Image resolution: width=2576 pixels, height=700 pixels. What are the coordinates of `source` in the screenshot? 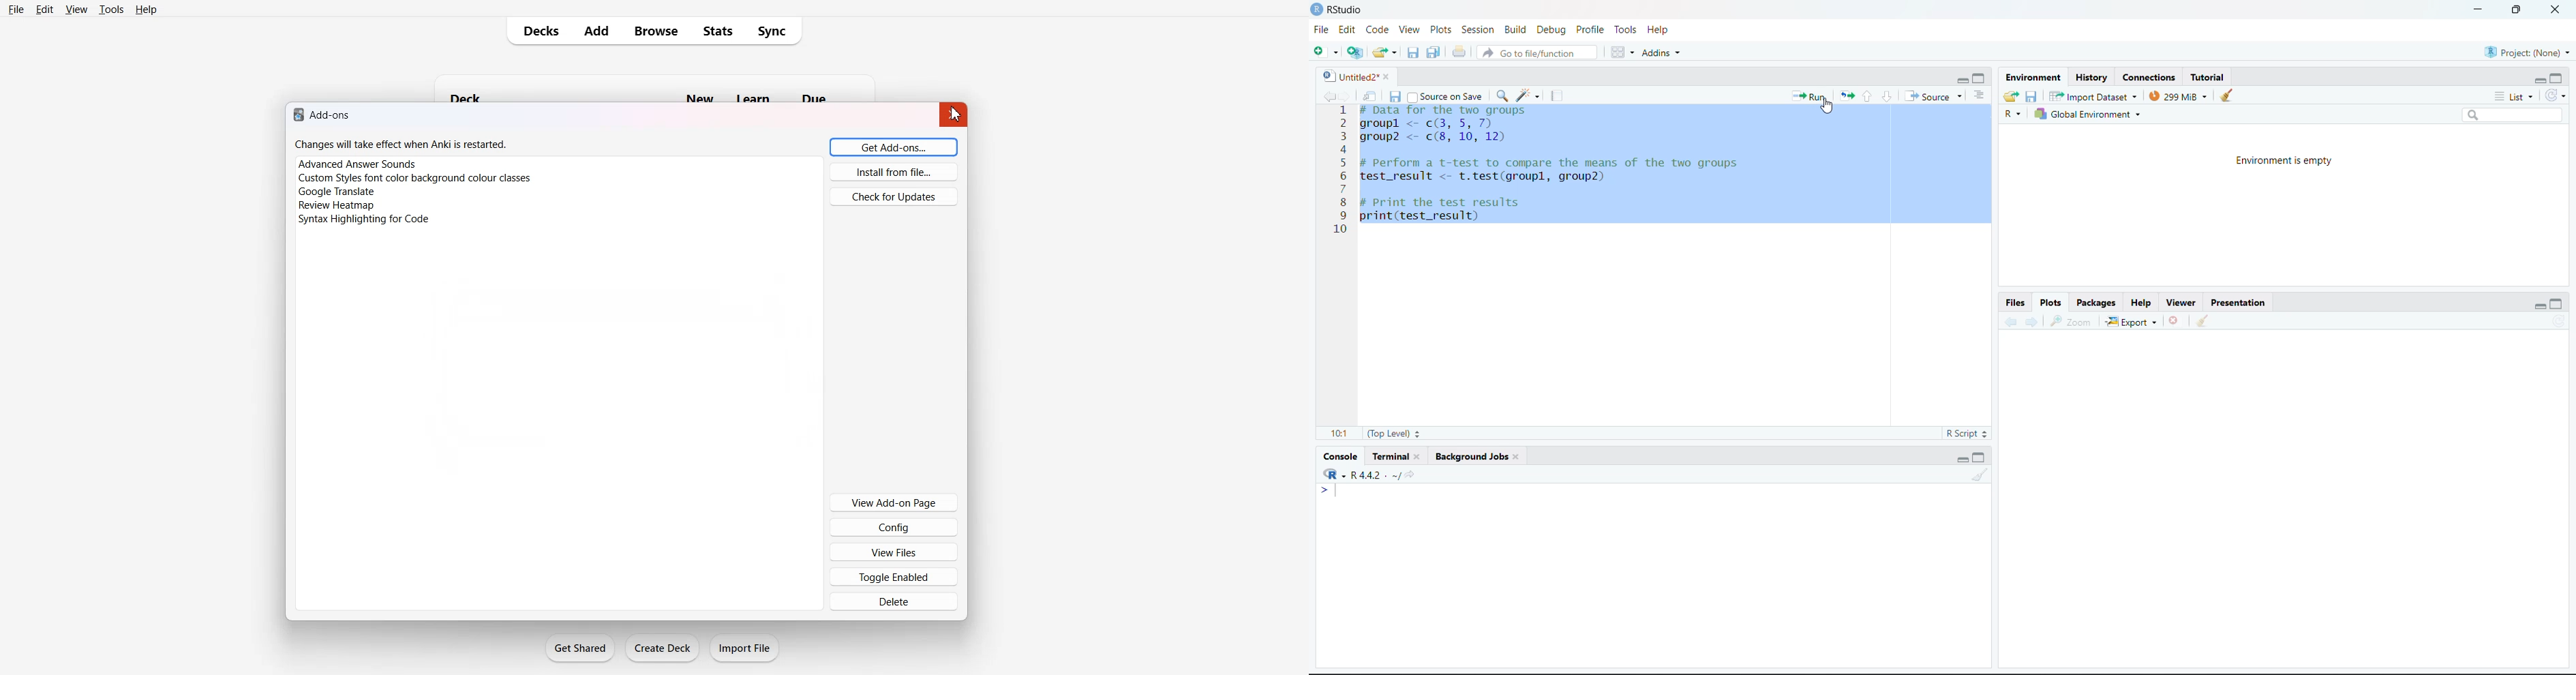 It's located at (1935, 96).